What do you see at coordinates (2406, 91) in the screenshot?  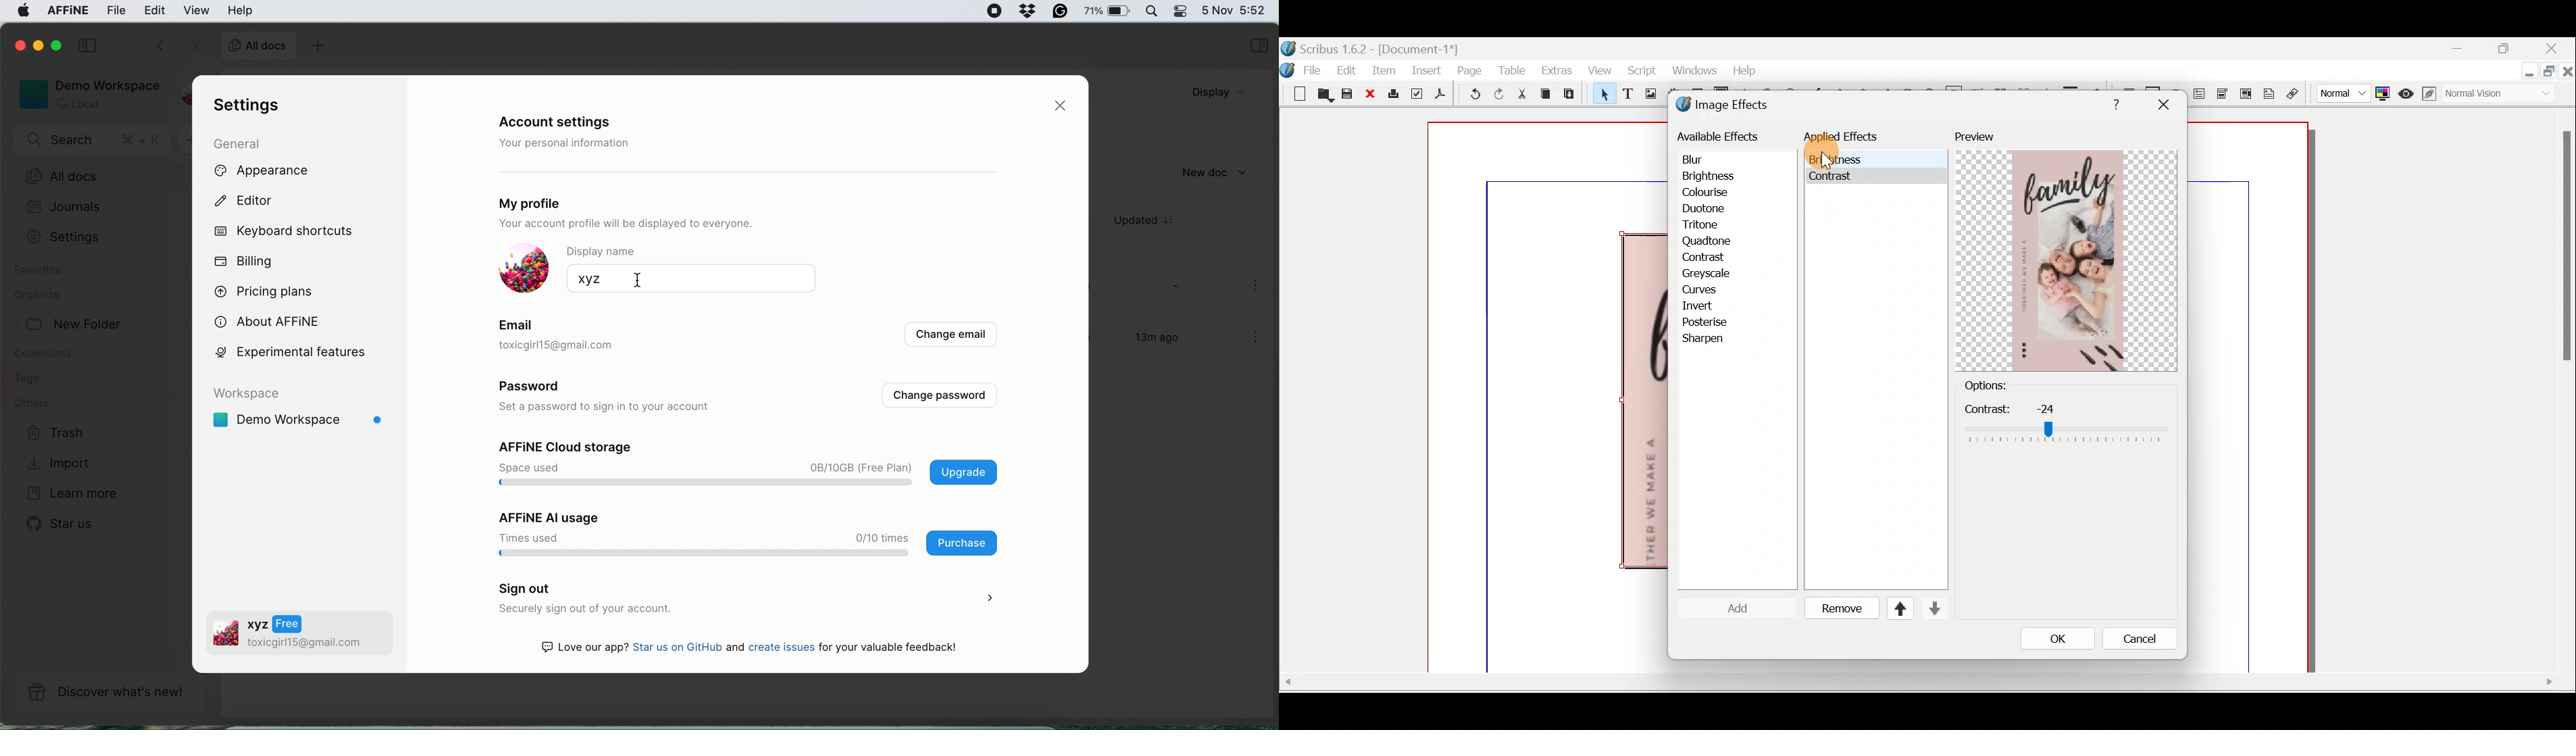 I see `Preview mode` at bounding box center [2406, 91].